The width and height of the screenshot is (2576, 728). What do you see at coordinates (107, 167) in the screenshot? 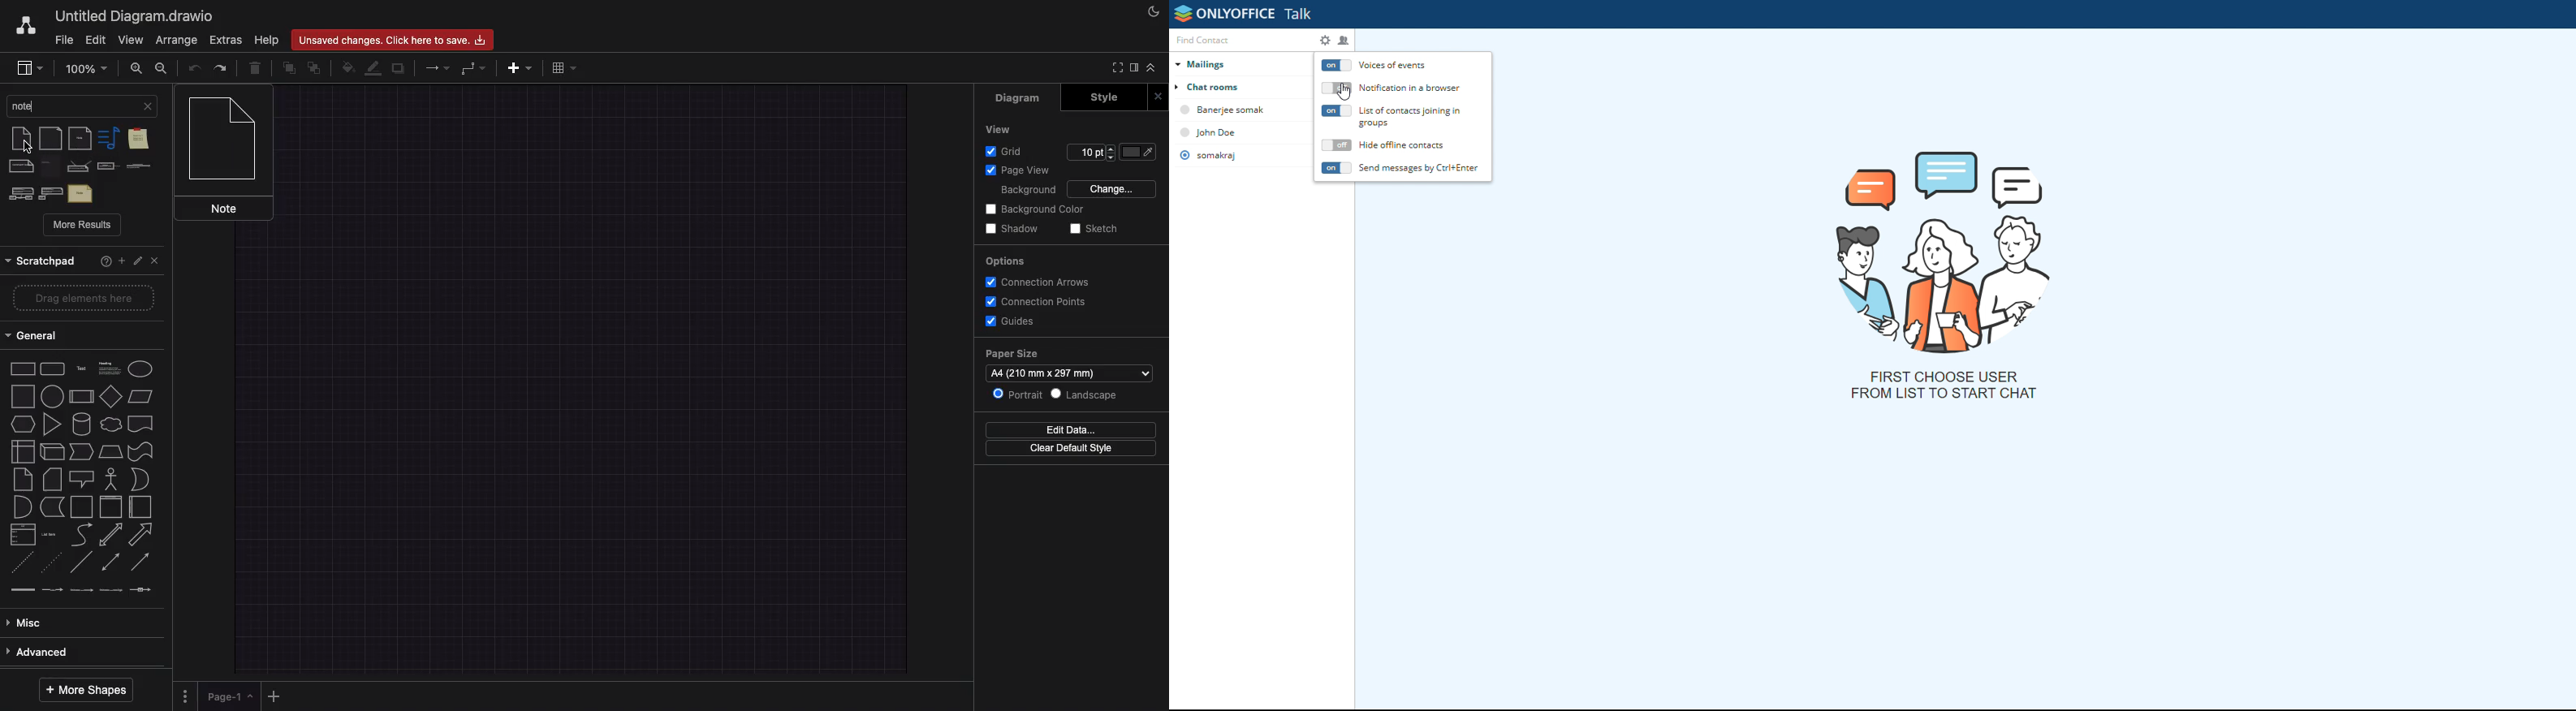
I see `constraint textual note` at bounding box center [107, 167].